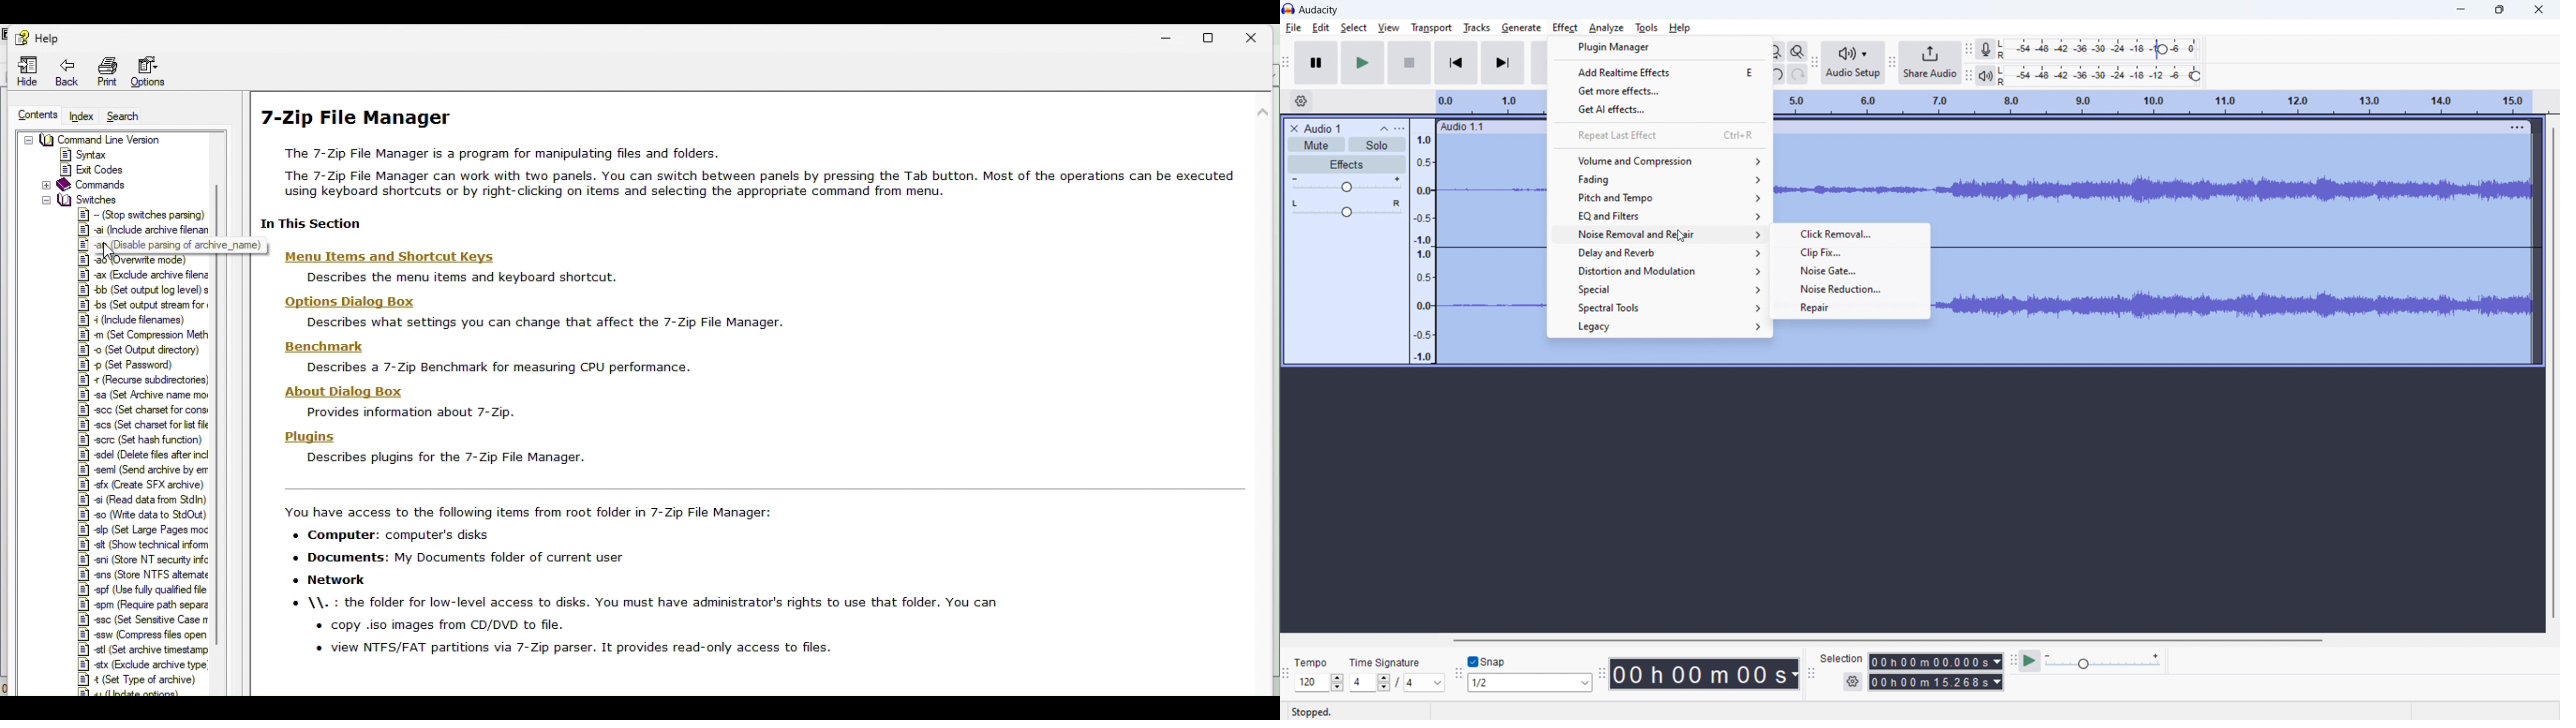  Describe the element at coordinates (1316, 63) in the screenshot. I see `pause` at that location.